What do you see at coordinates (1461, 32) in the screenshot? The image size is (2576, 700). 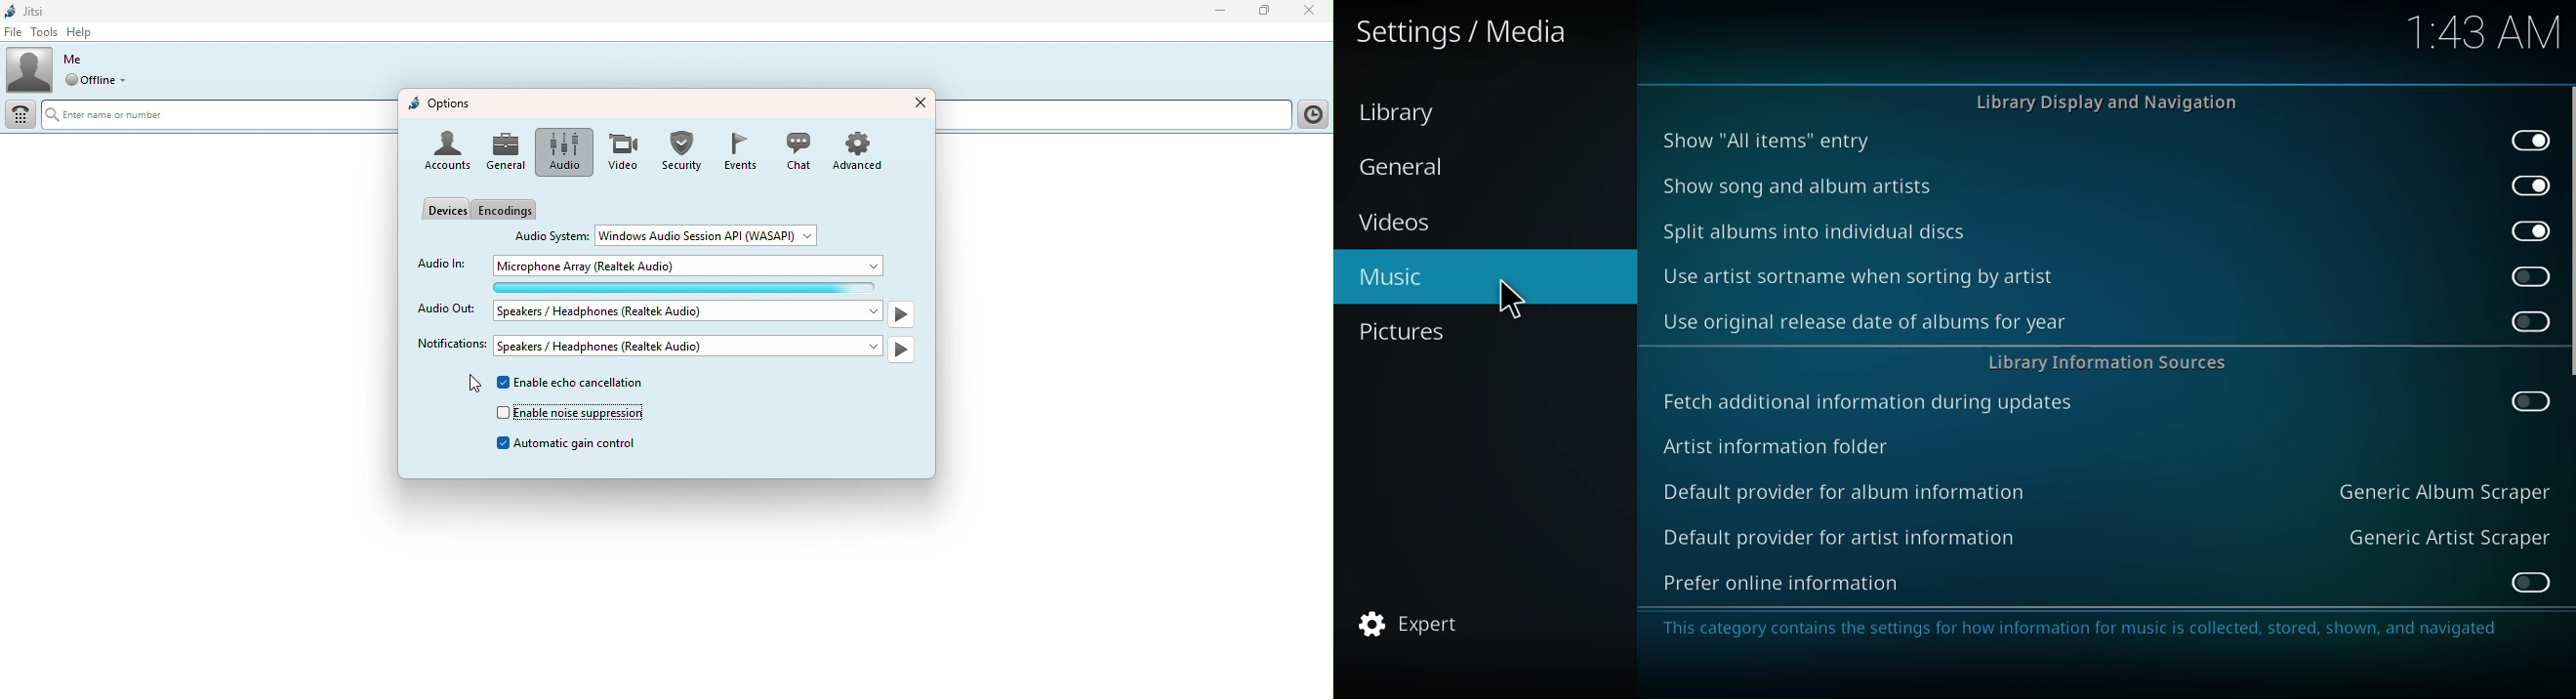 I see `media` at bounding box center [1461, 32].